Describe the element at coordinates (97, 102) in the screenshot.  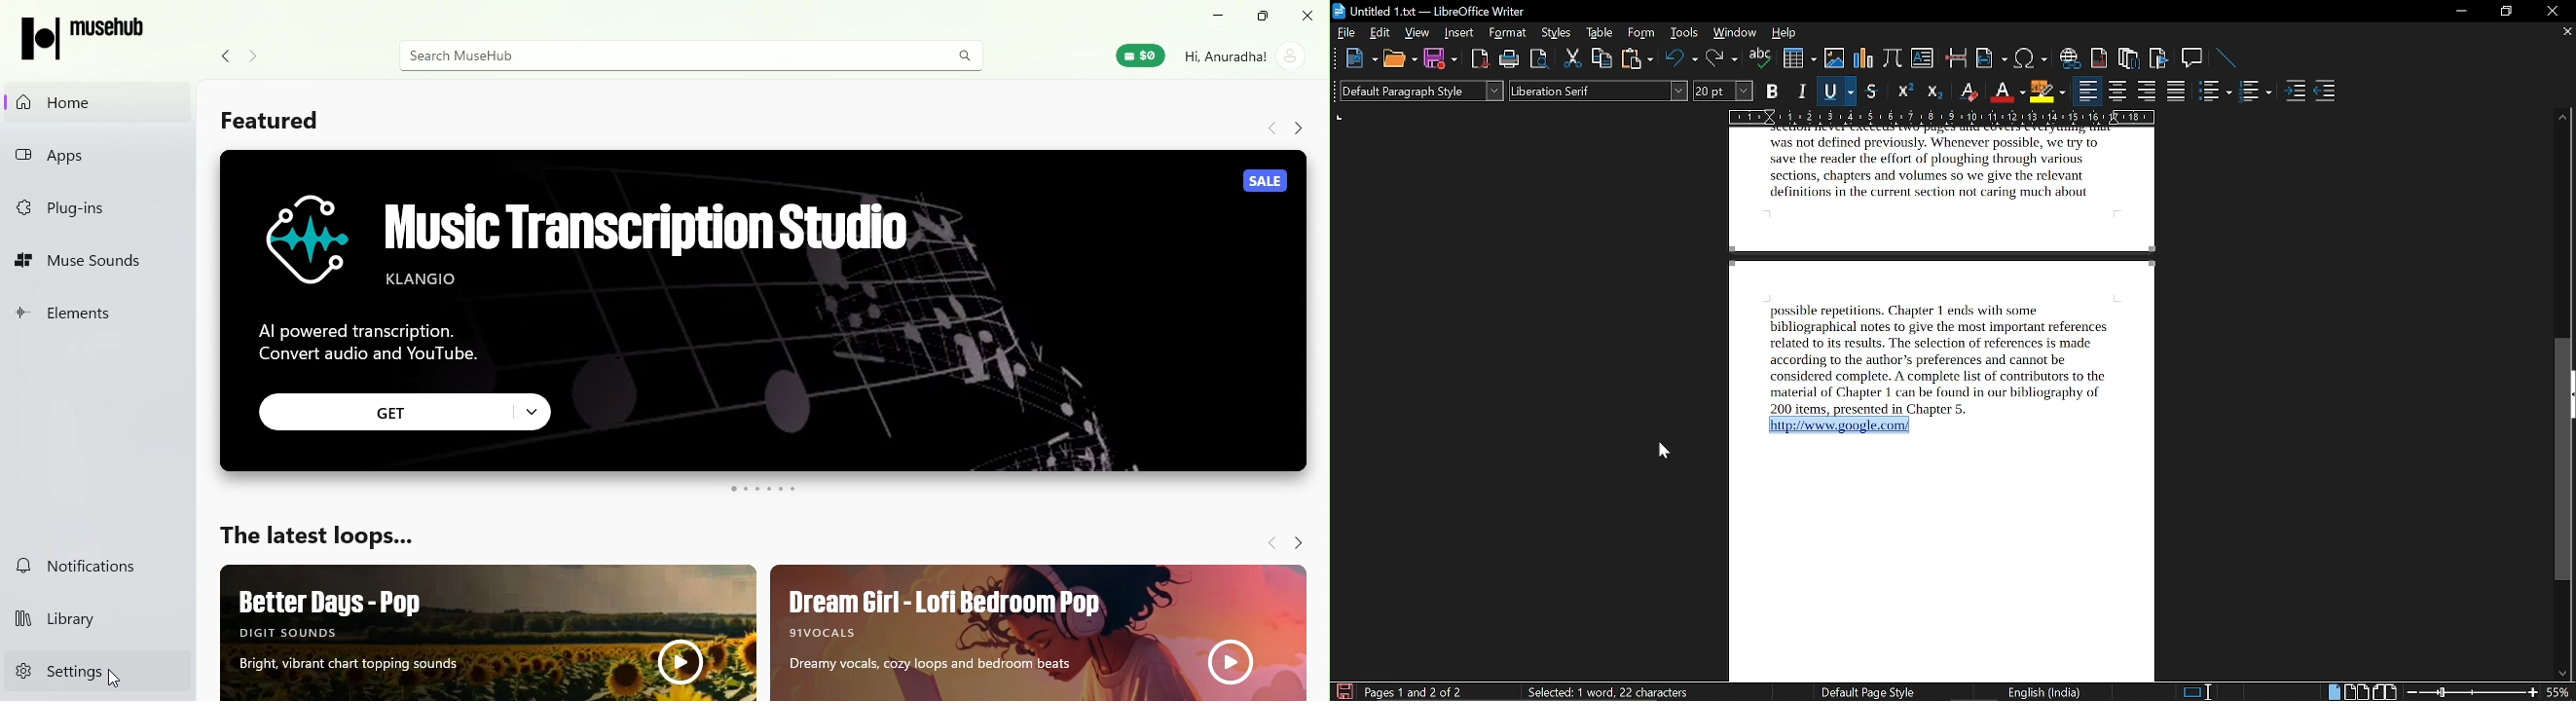
I see `Home` at that location.